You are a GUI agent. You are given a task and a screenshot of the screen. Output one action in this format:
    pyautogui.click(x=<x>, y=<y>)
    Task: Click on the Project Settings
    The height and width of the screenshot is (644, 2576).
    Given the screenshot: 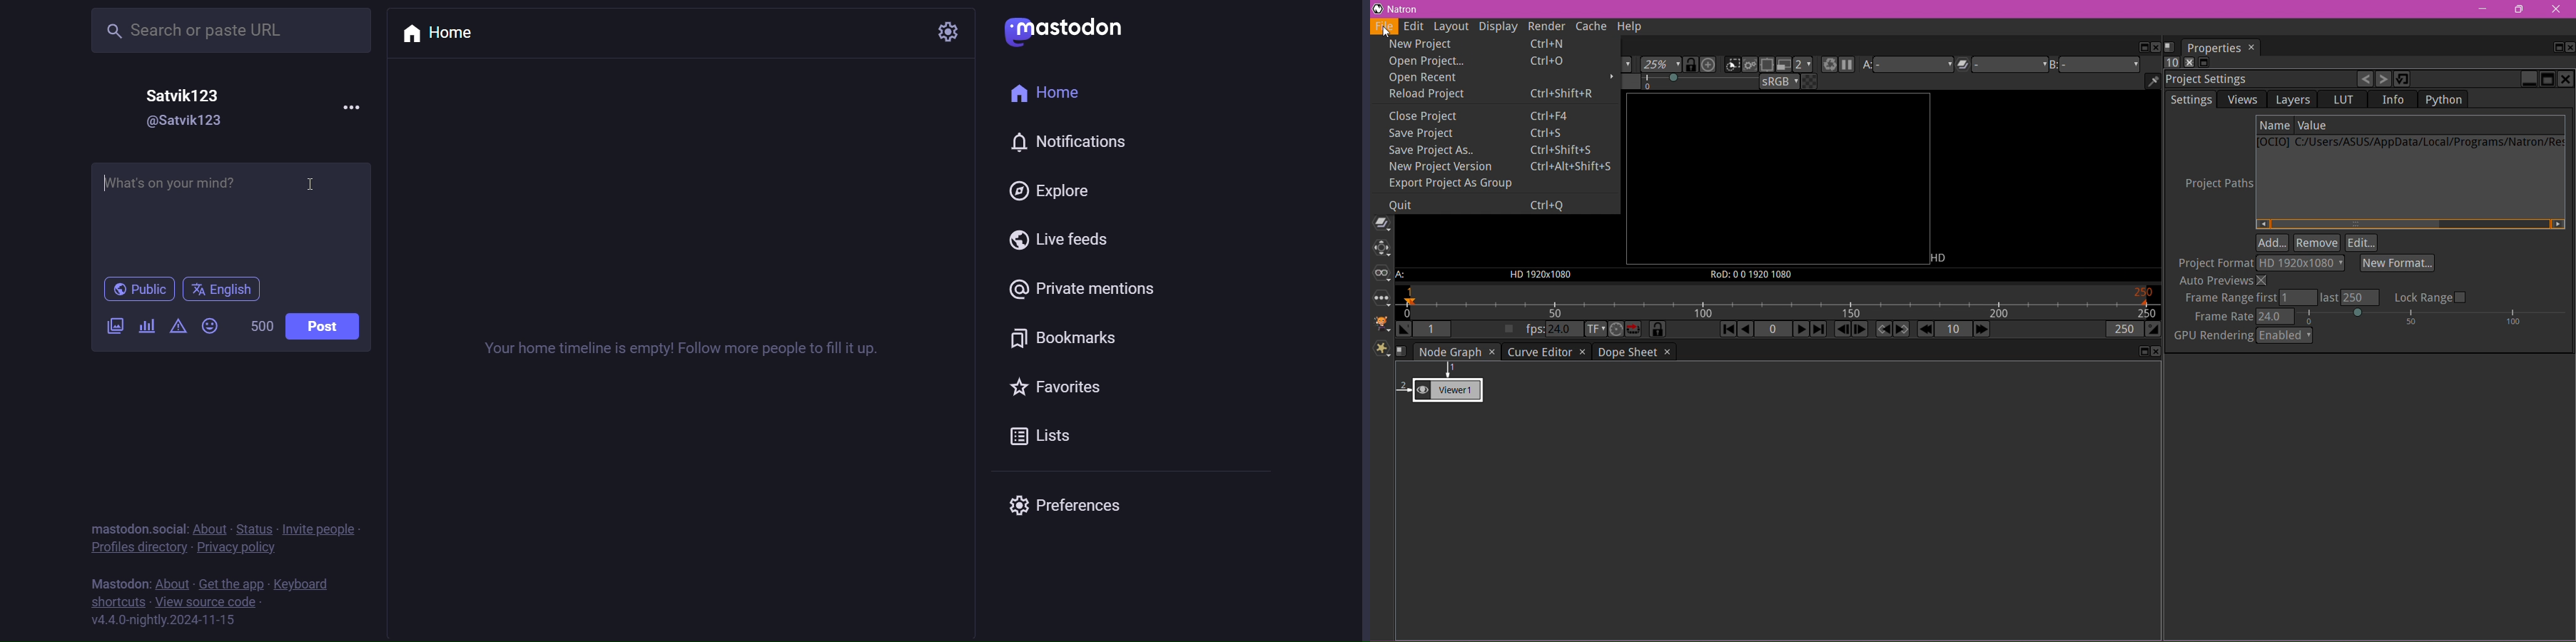 What is the action you would take?
    pyautogui.click(x=2210, y=80)
    